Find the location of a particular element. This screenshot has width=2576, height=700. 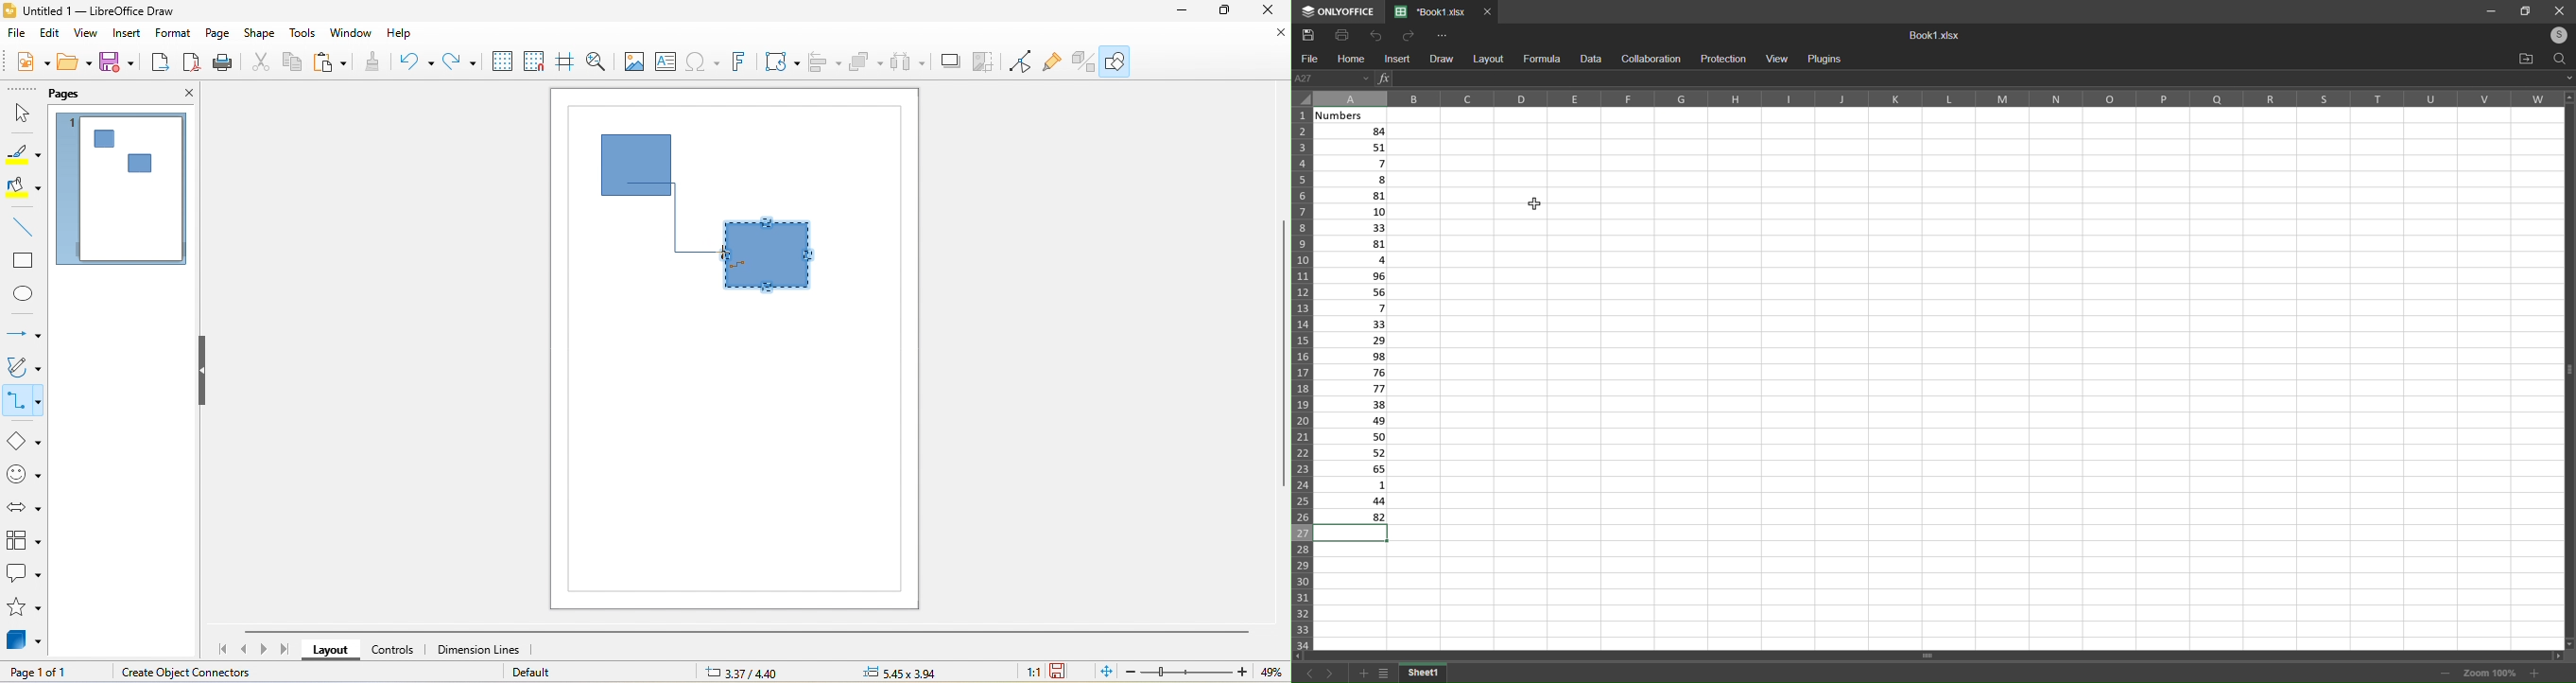

move down is located at coordinates (2567, 642).